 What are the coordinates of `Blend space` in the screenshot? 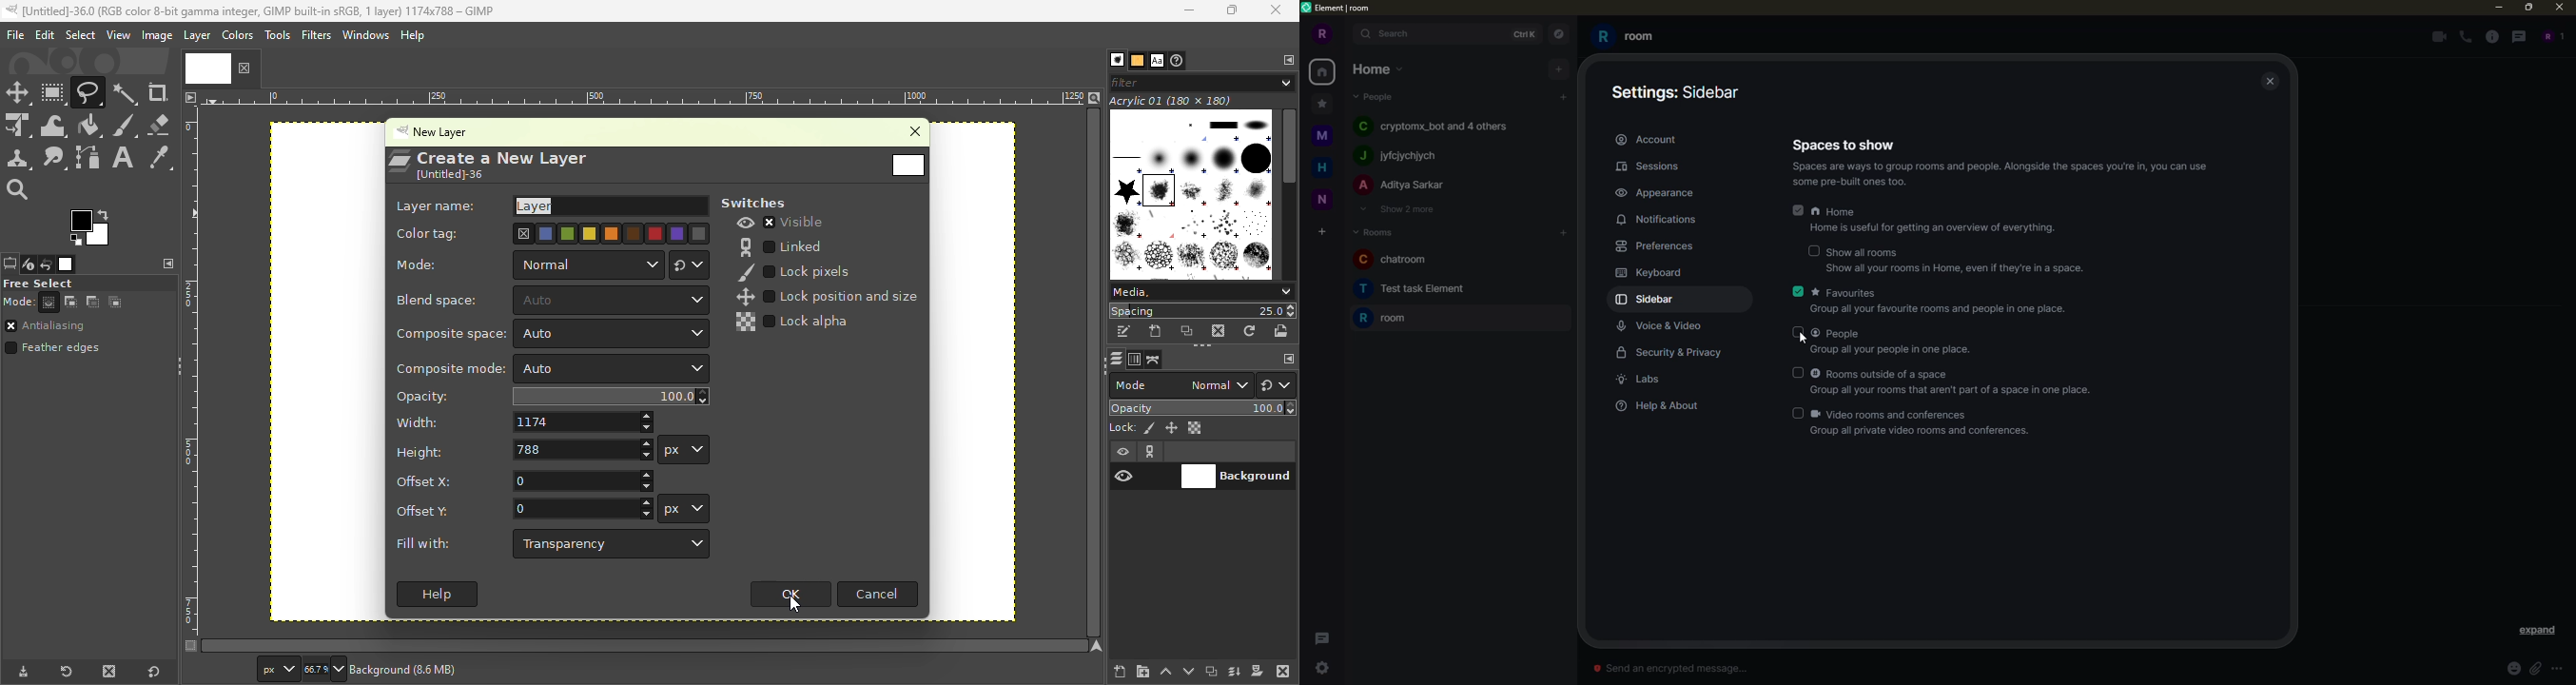 It's located at (550, 301).